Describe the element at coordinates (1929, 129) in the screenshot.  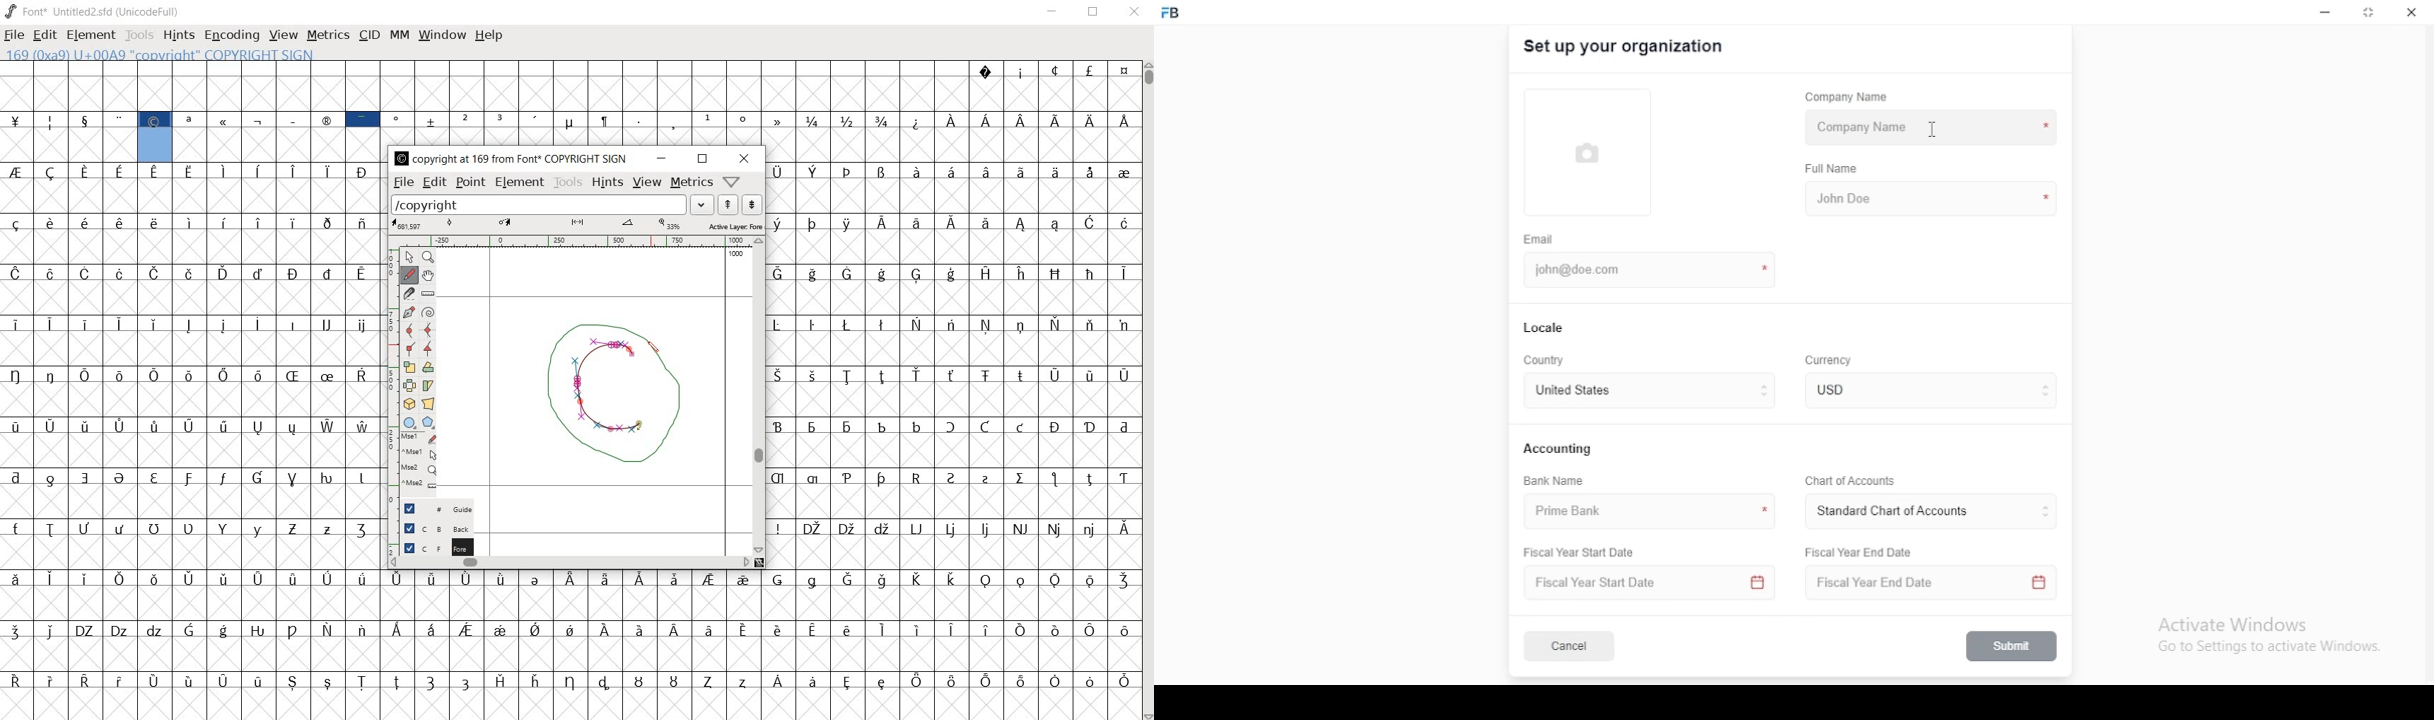
I see `mouse pointer` at that location.